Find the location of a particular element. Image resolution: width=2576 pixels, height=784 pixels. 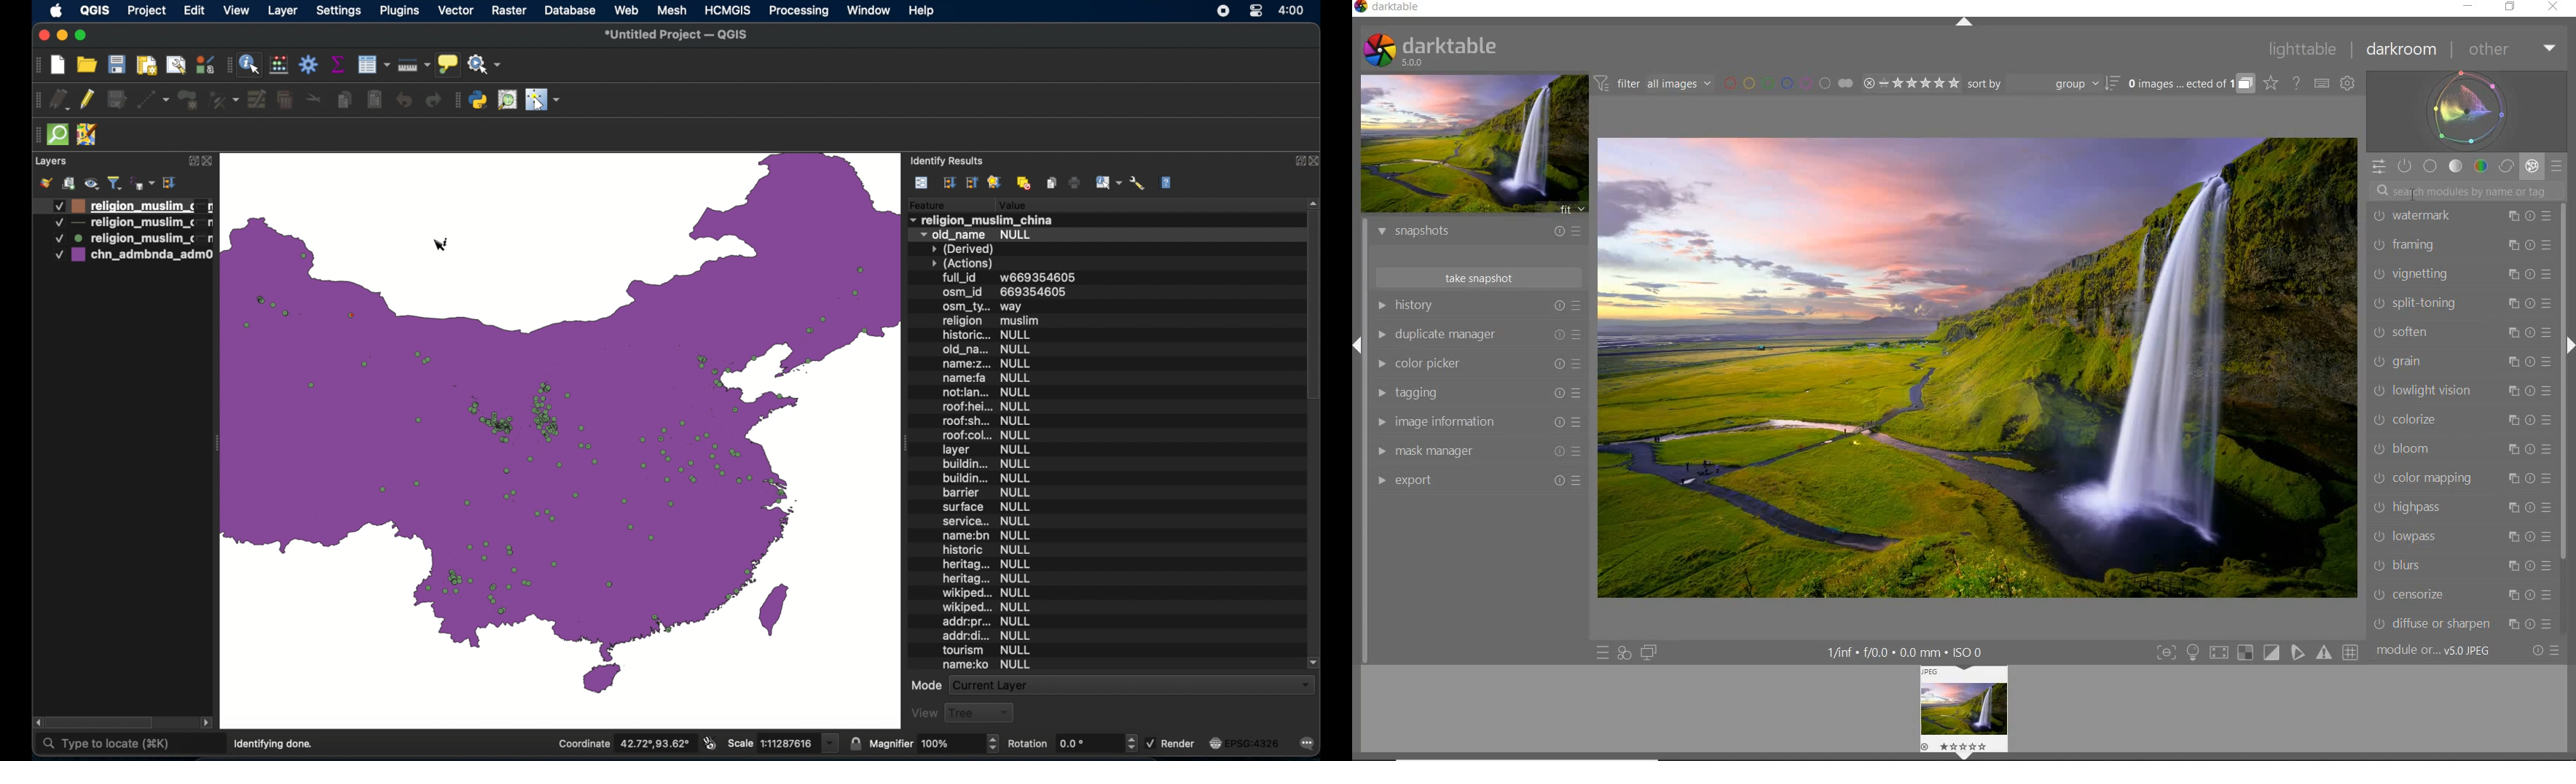

close is located at coordinates (42, 34).